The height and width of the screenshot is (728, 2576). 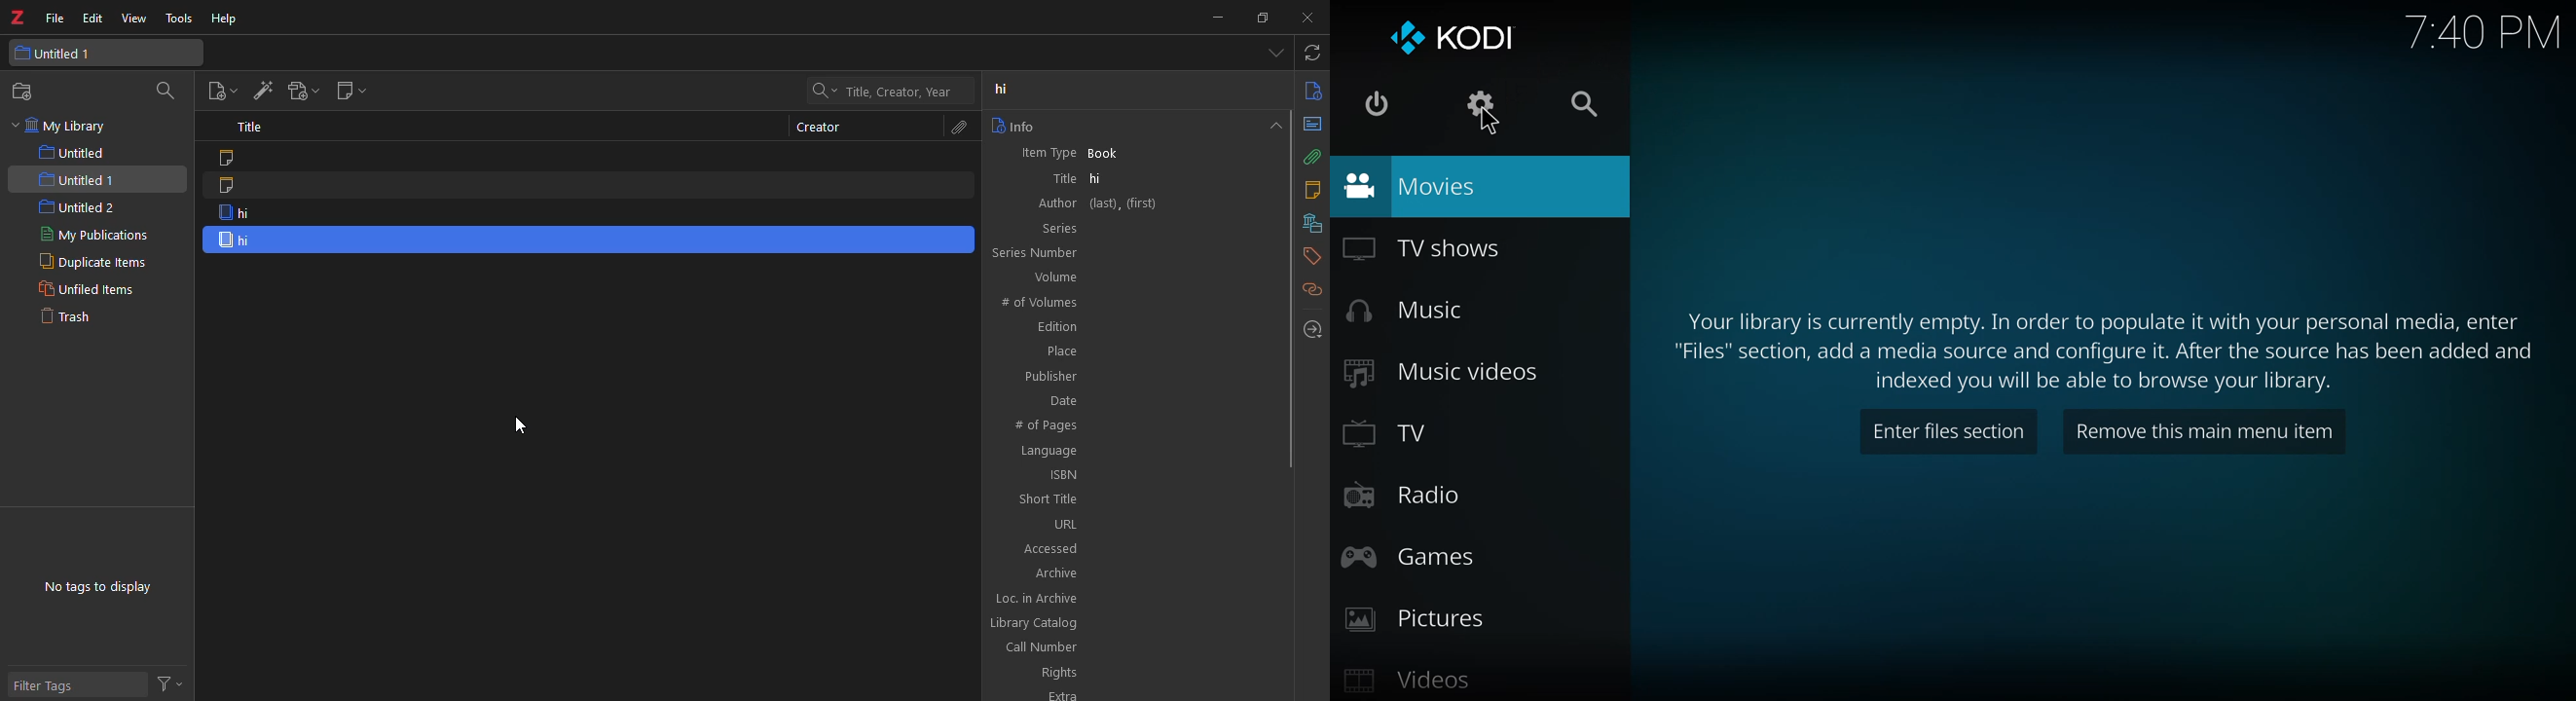 I want to click on new note, so click(x=352, y=91).